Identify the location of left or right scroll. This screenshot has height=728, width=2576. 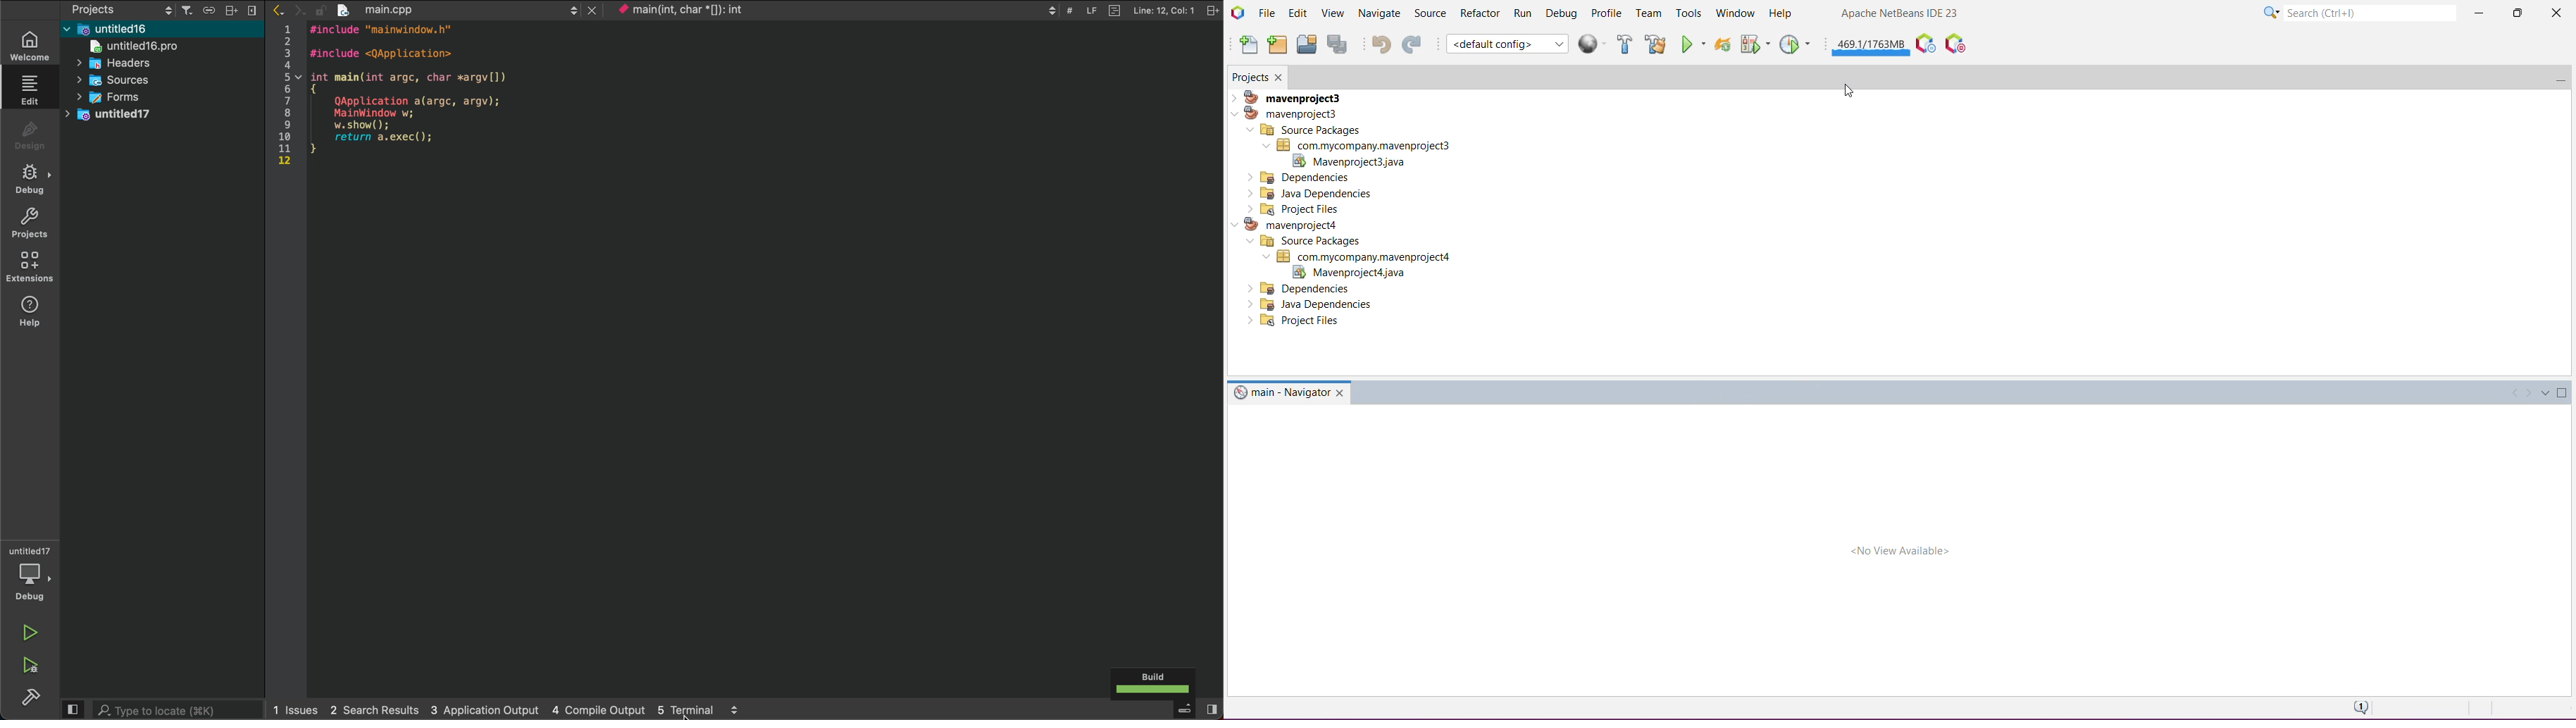
(2519, 391).